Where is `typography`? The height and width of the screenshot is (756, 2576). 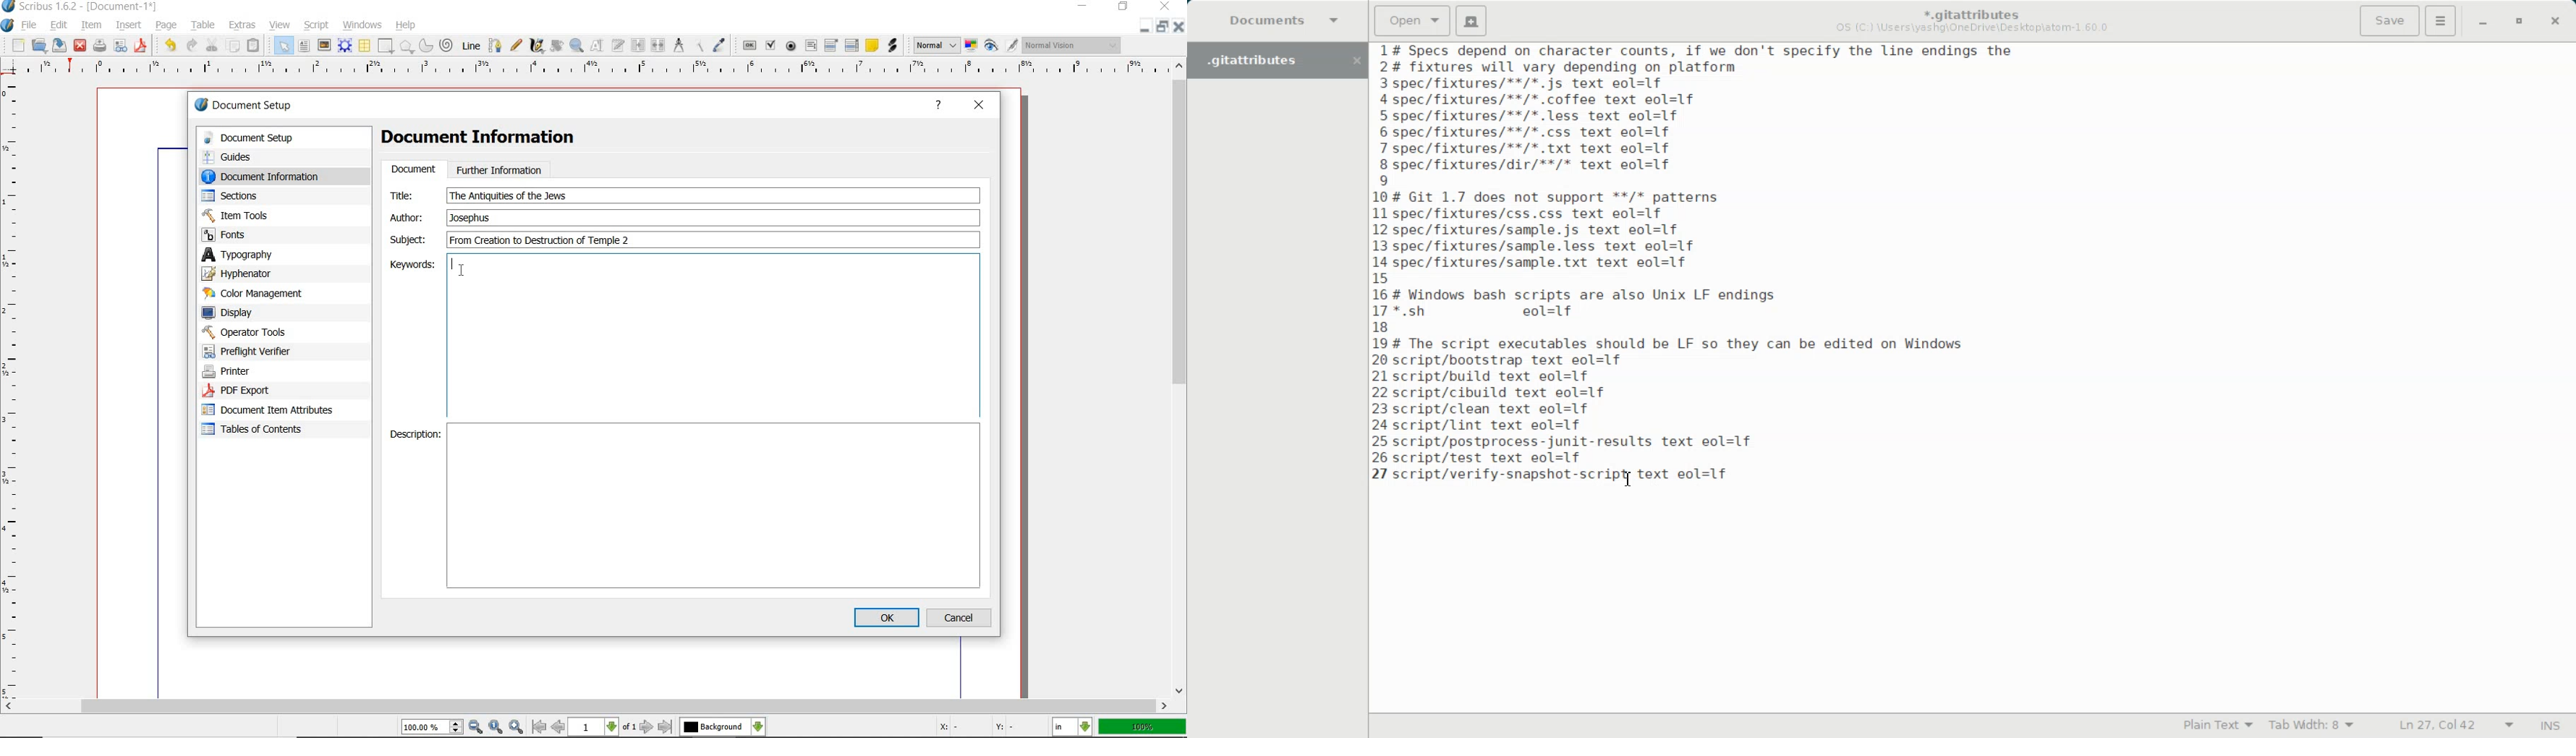 typography is located at coordinates (257, 254).